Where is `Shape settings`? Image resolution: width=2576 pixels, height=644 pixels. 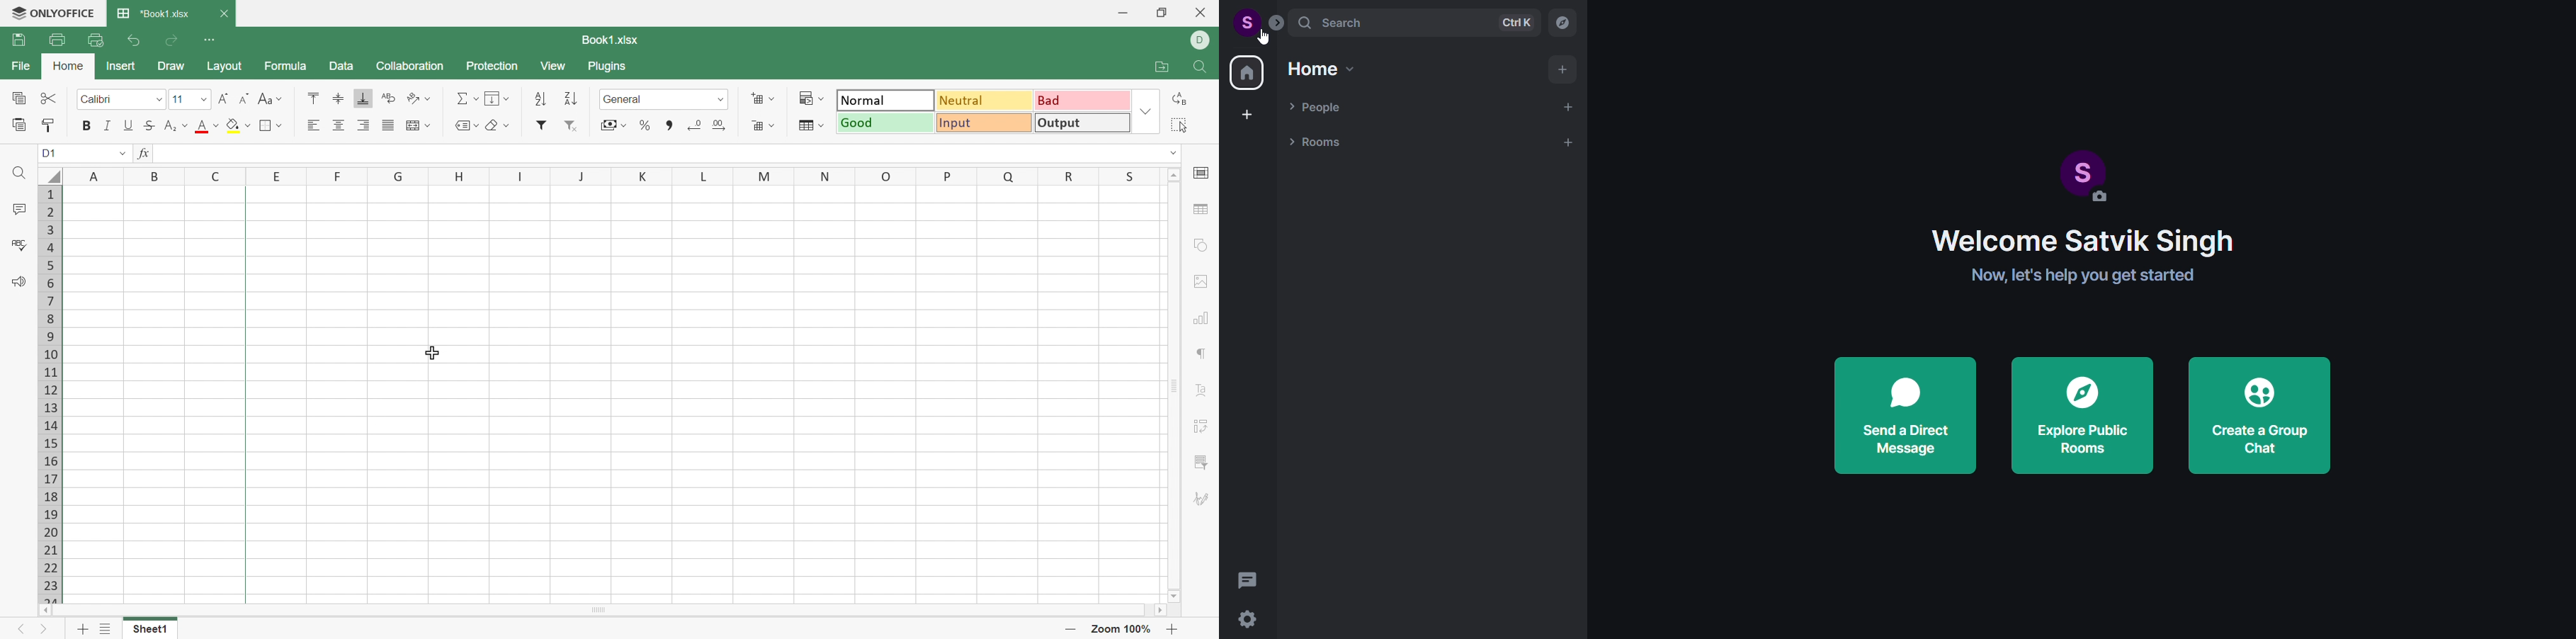
Shape settings is located at coordinates (1204, 245).